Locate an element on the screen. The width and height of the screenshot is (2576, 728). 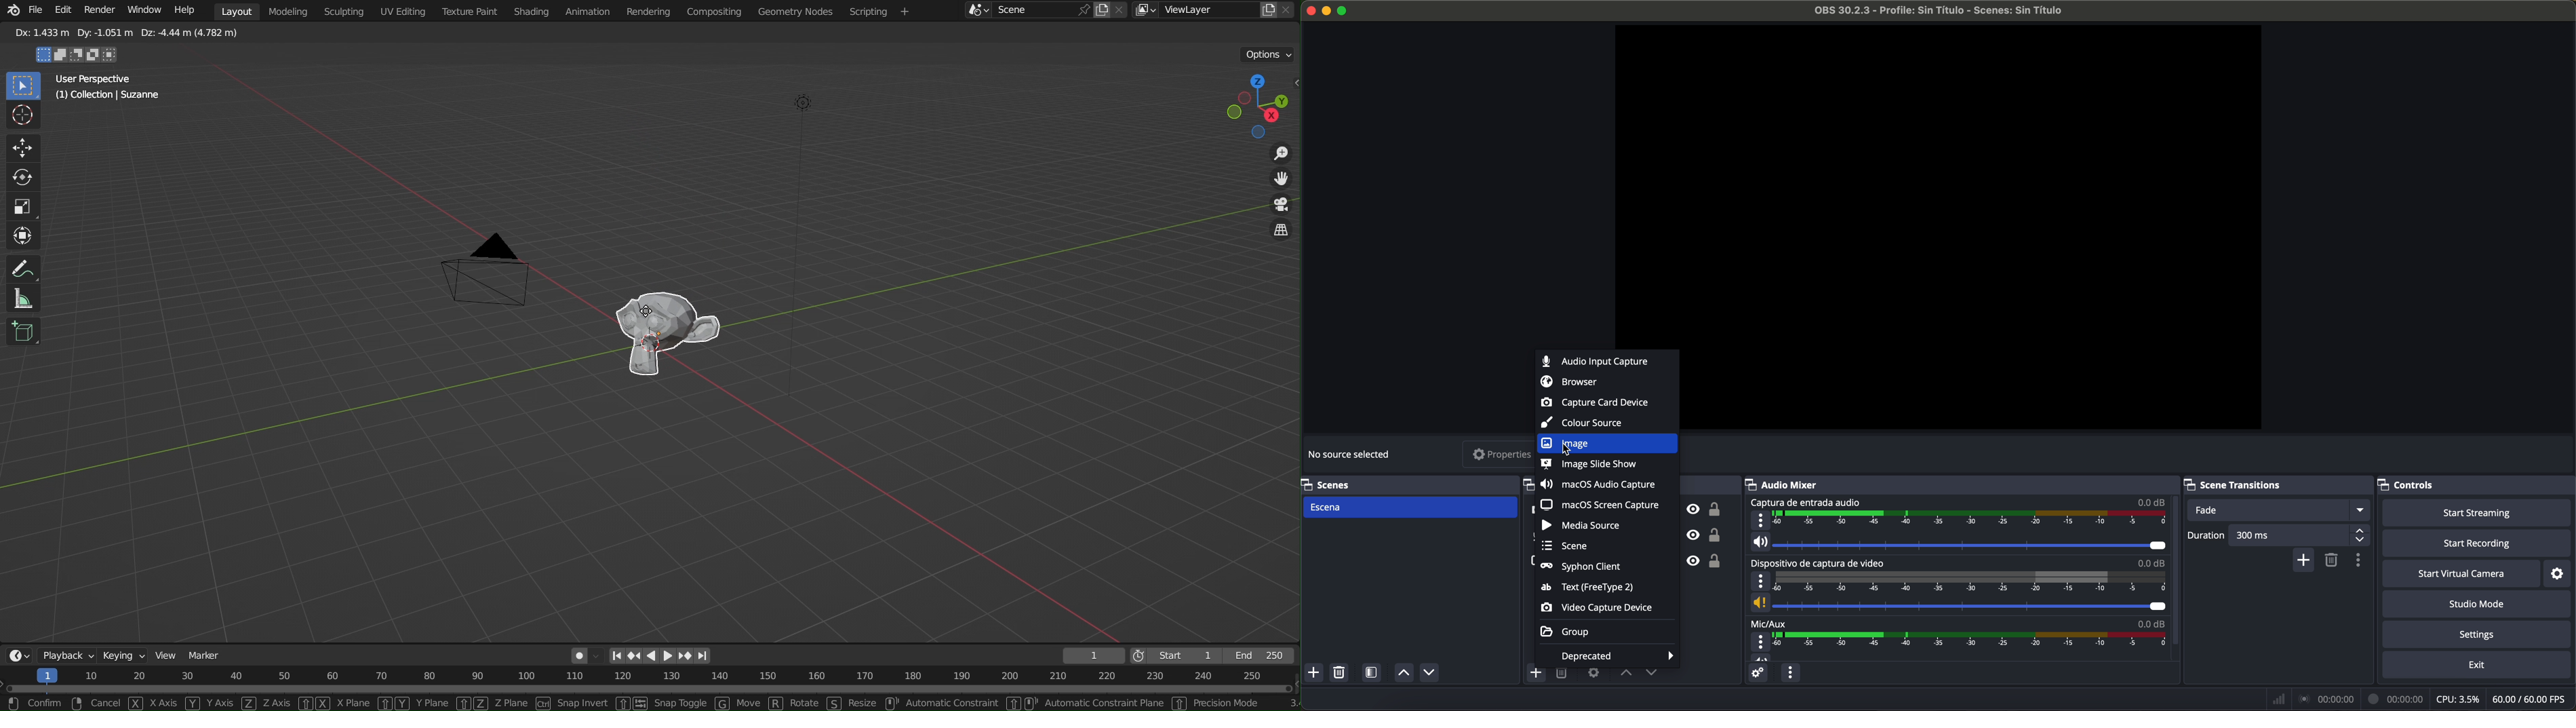
open source properties is located at coordinates (1597, 674).